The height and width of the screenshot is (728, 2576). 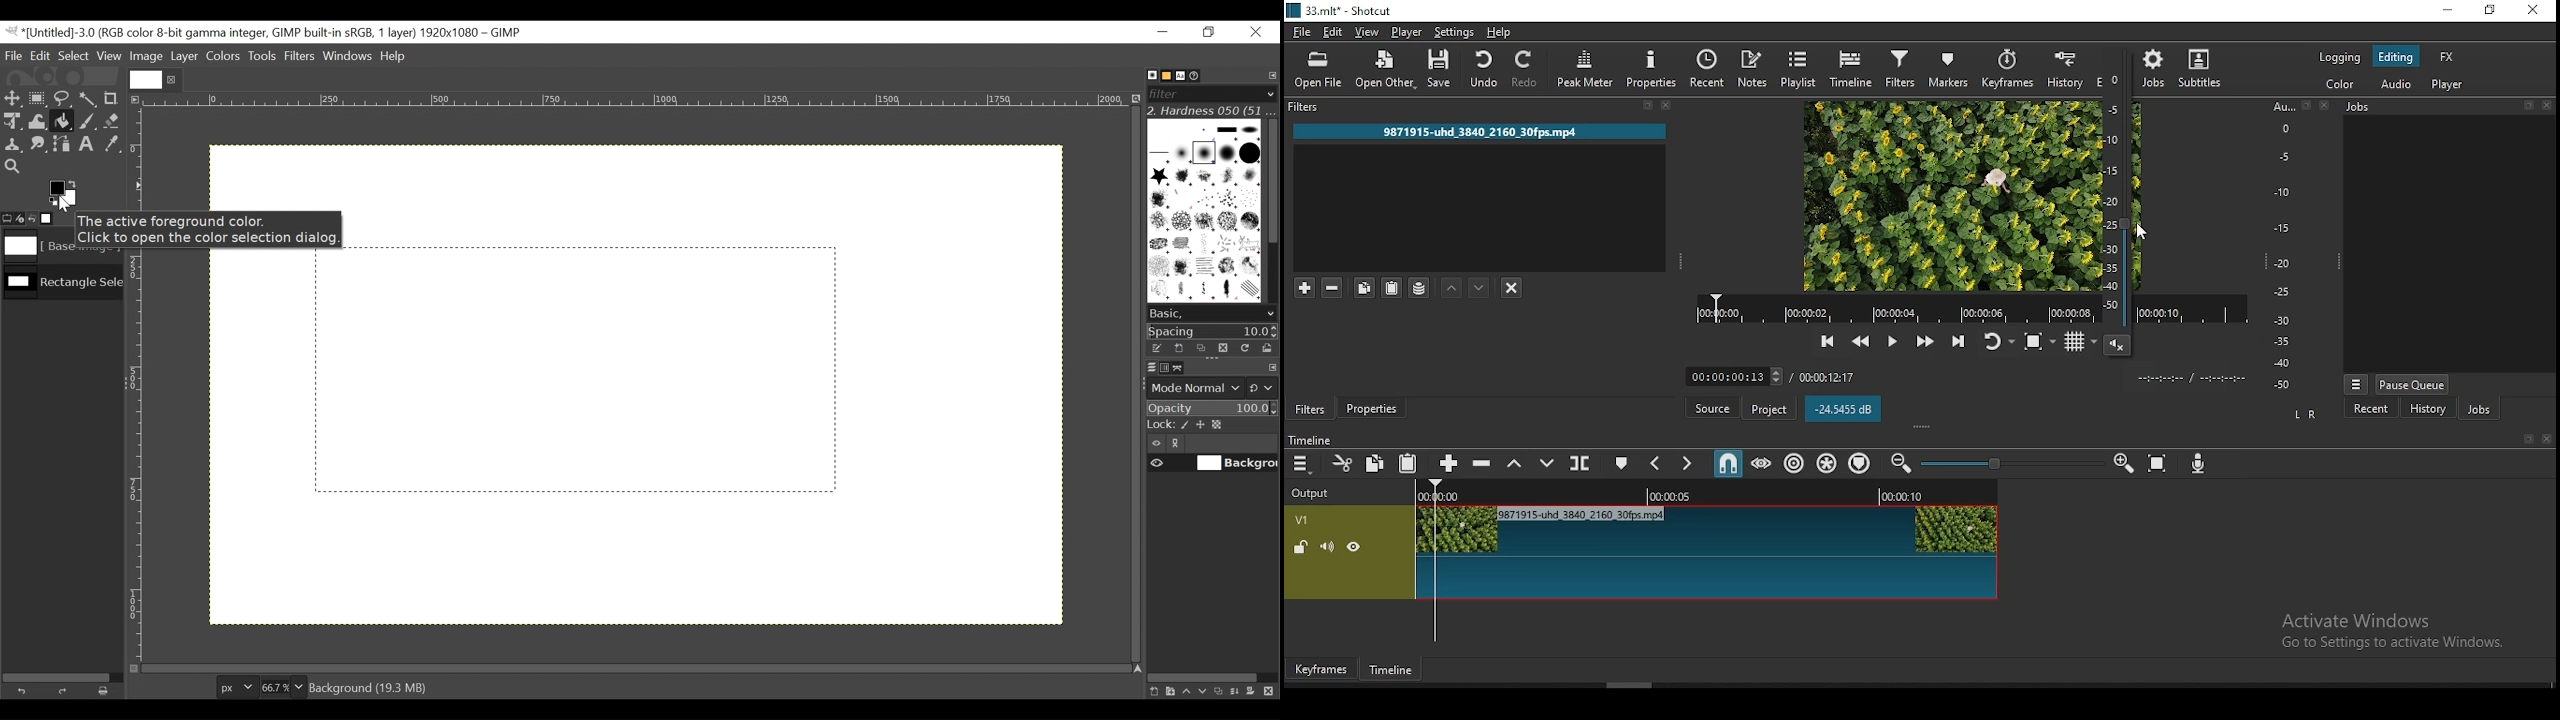 I want to click on view more, so click(x=2357, y=382).